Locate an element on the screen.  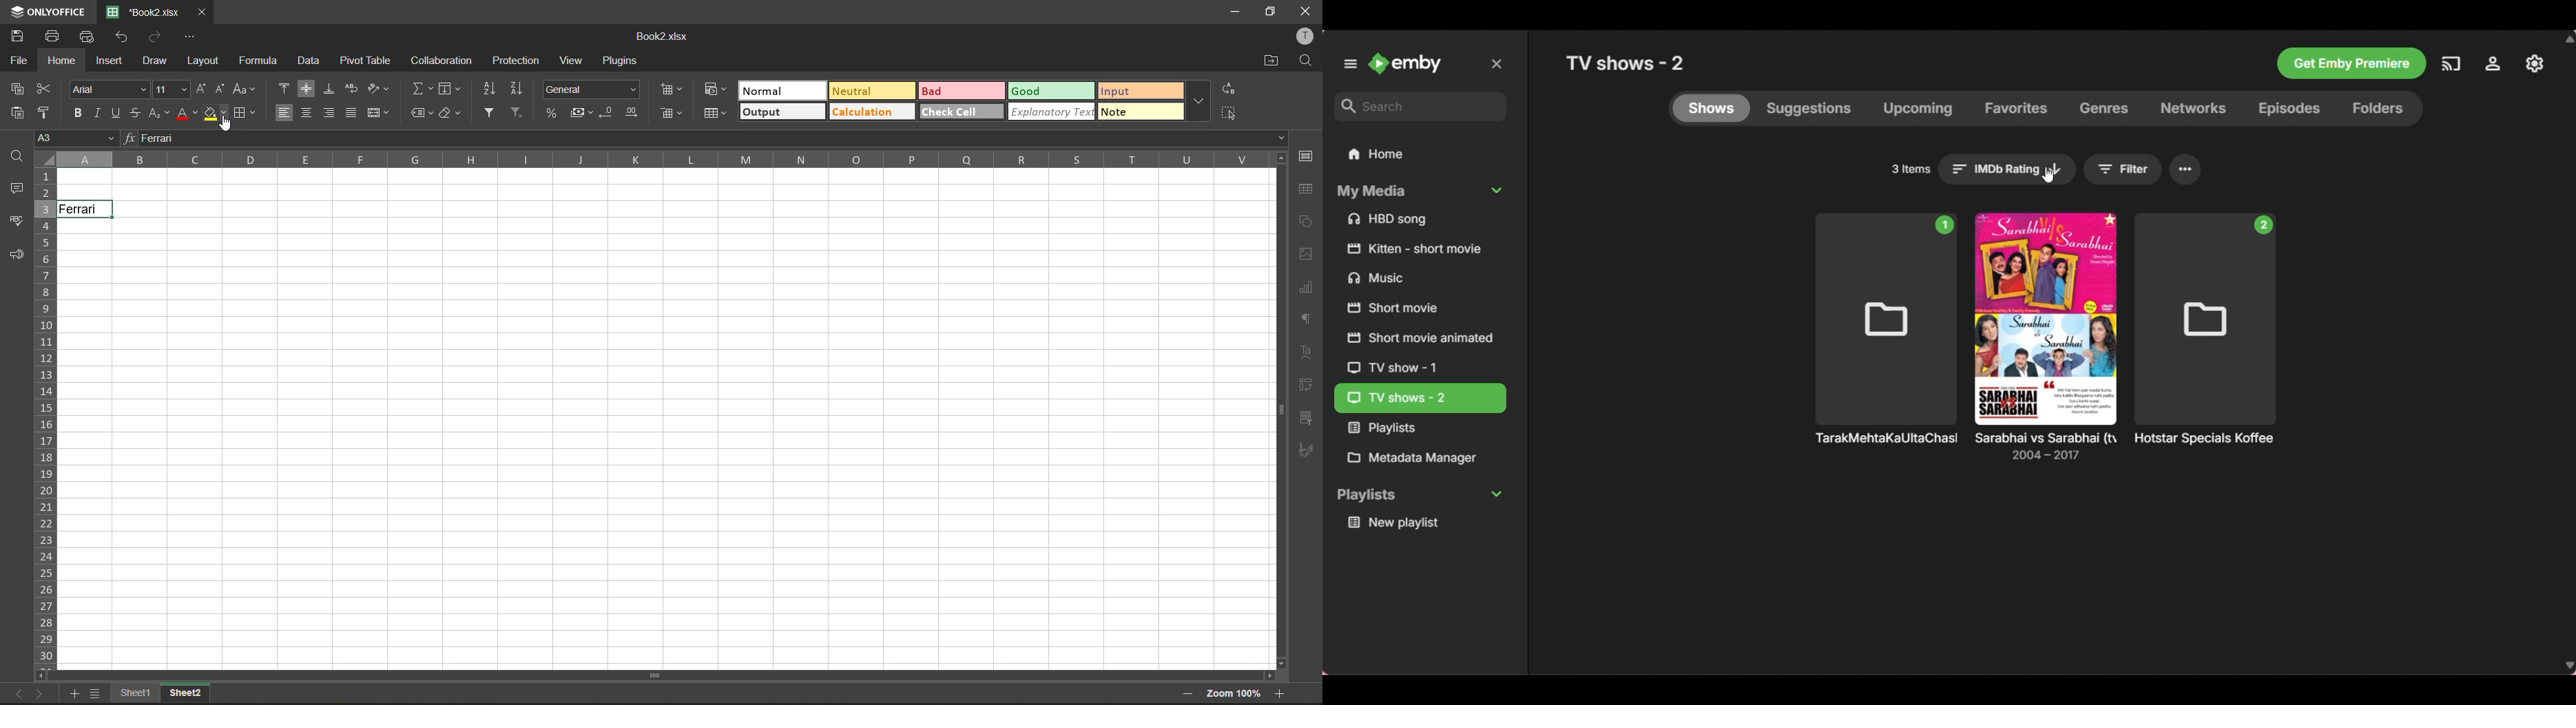
sort descending is located at coordinates (517, 89).